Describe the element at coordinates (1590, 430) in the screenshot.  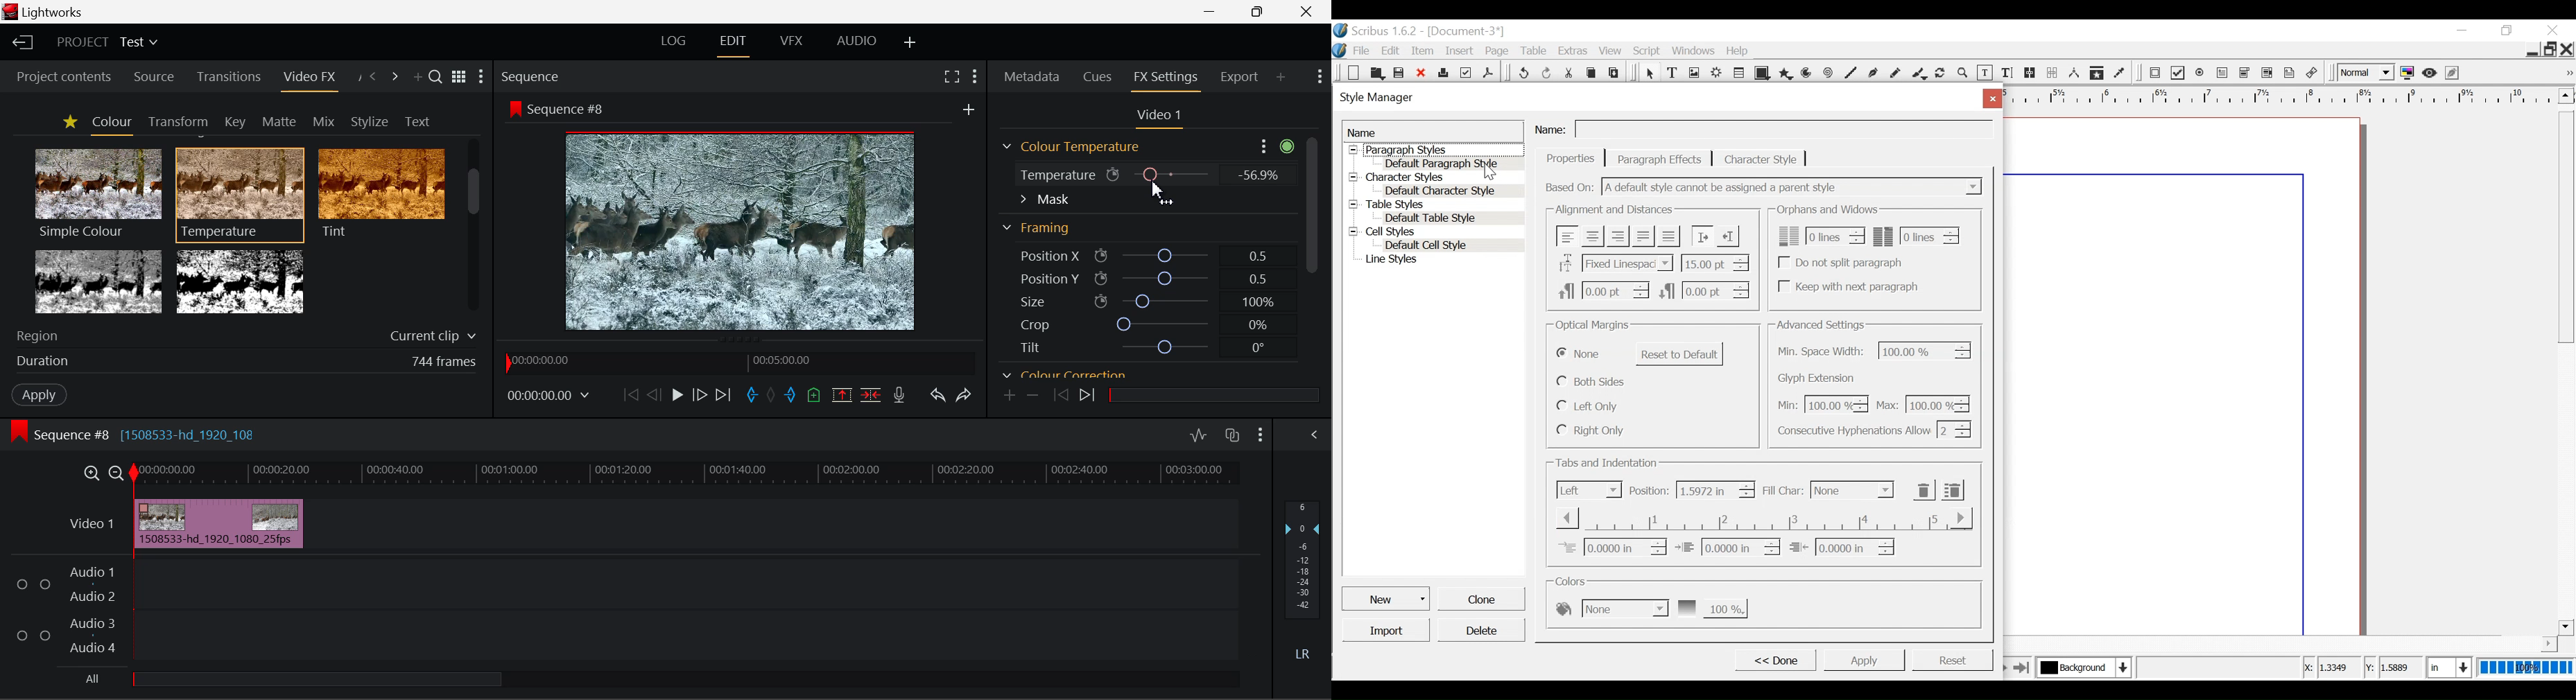
I see `(un)select Right only` at that location.